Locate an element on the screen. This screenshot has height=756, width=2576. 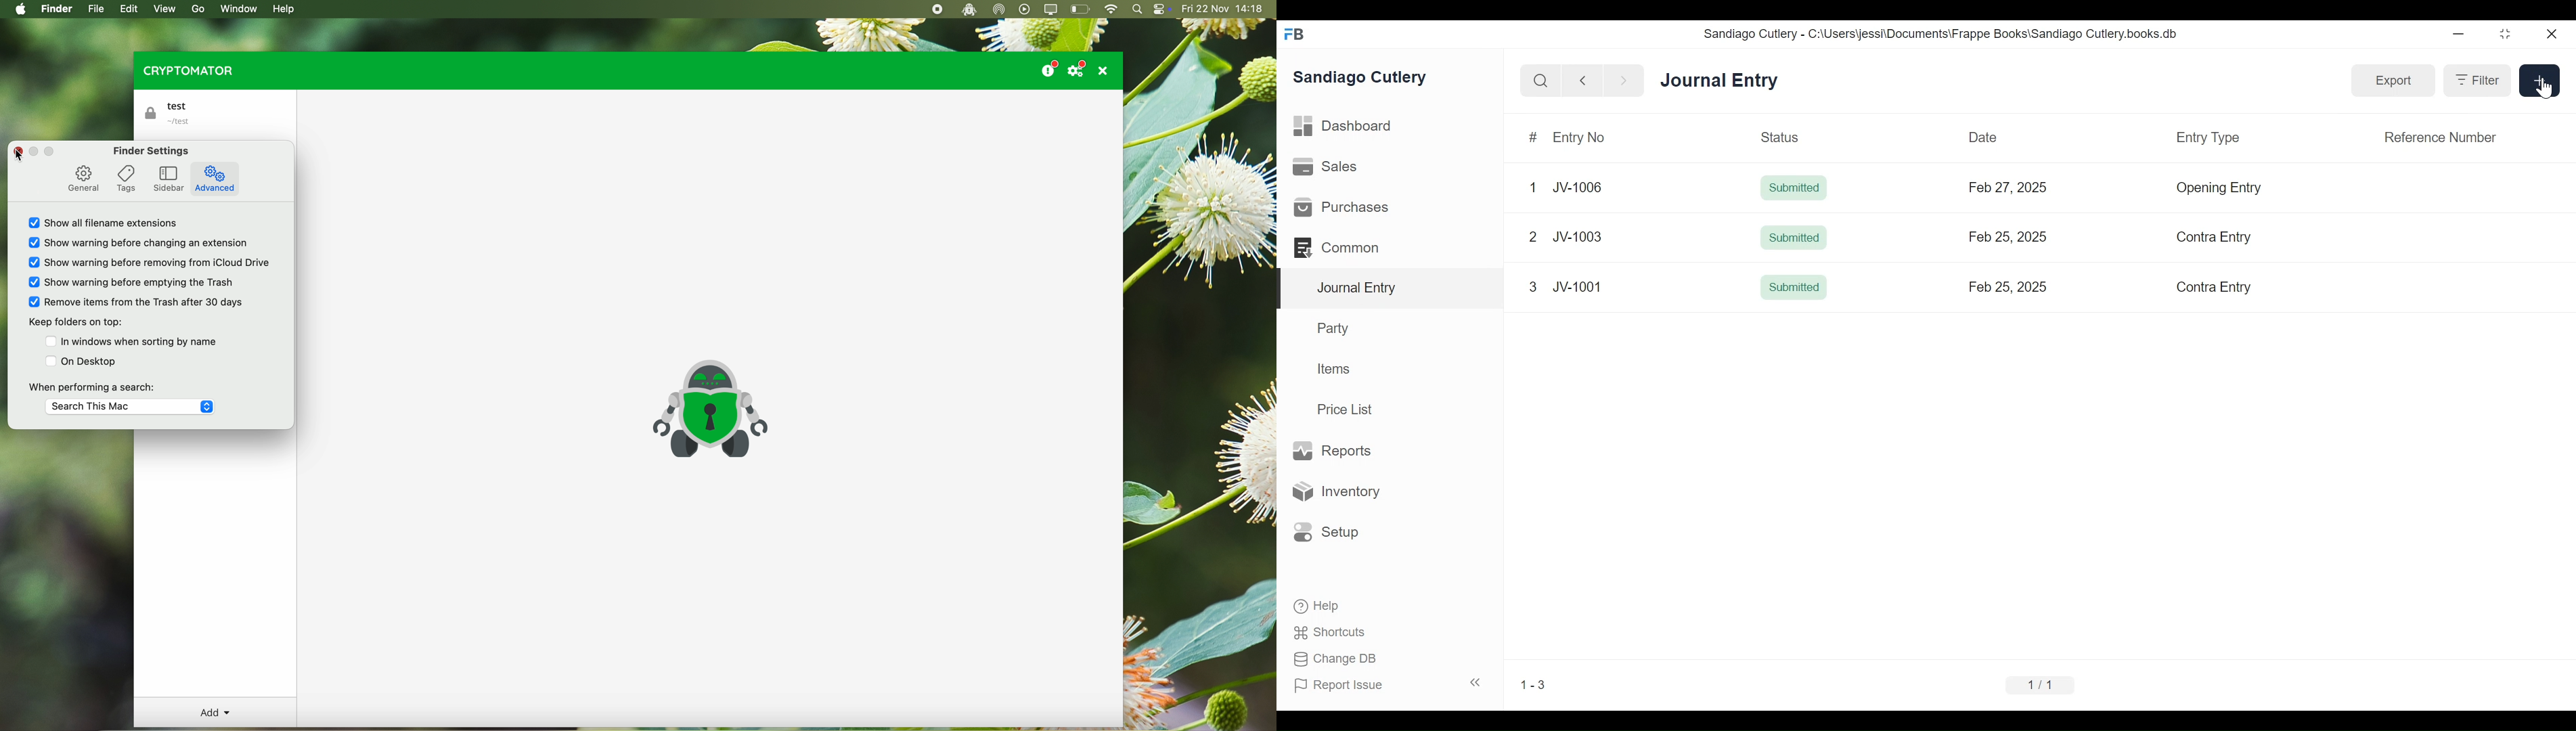
# is located at coordinates (1532, 137).